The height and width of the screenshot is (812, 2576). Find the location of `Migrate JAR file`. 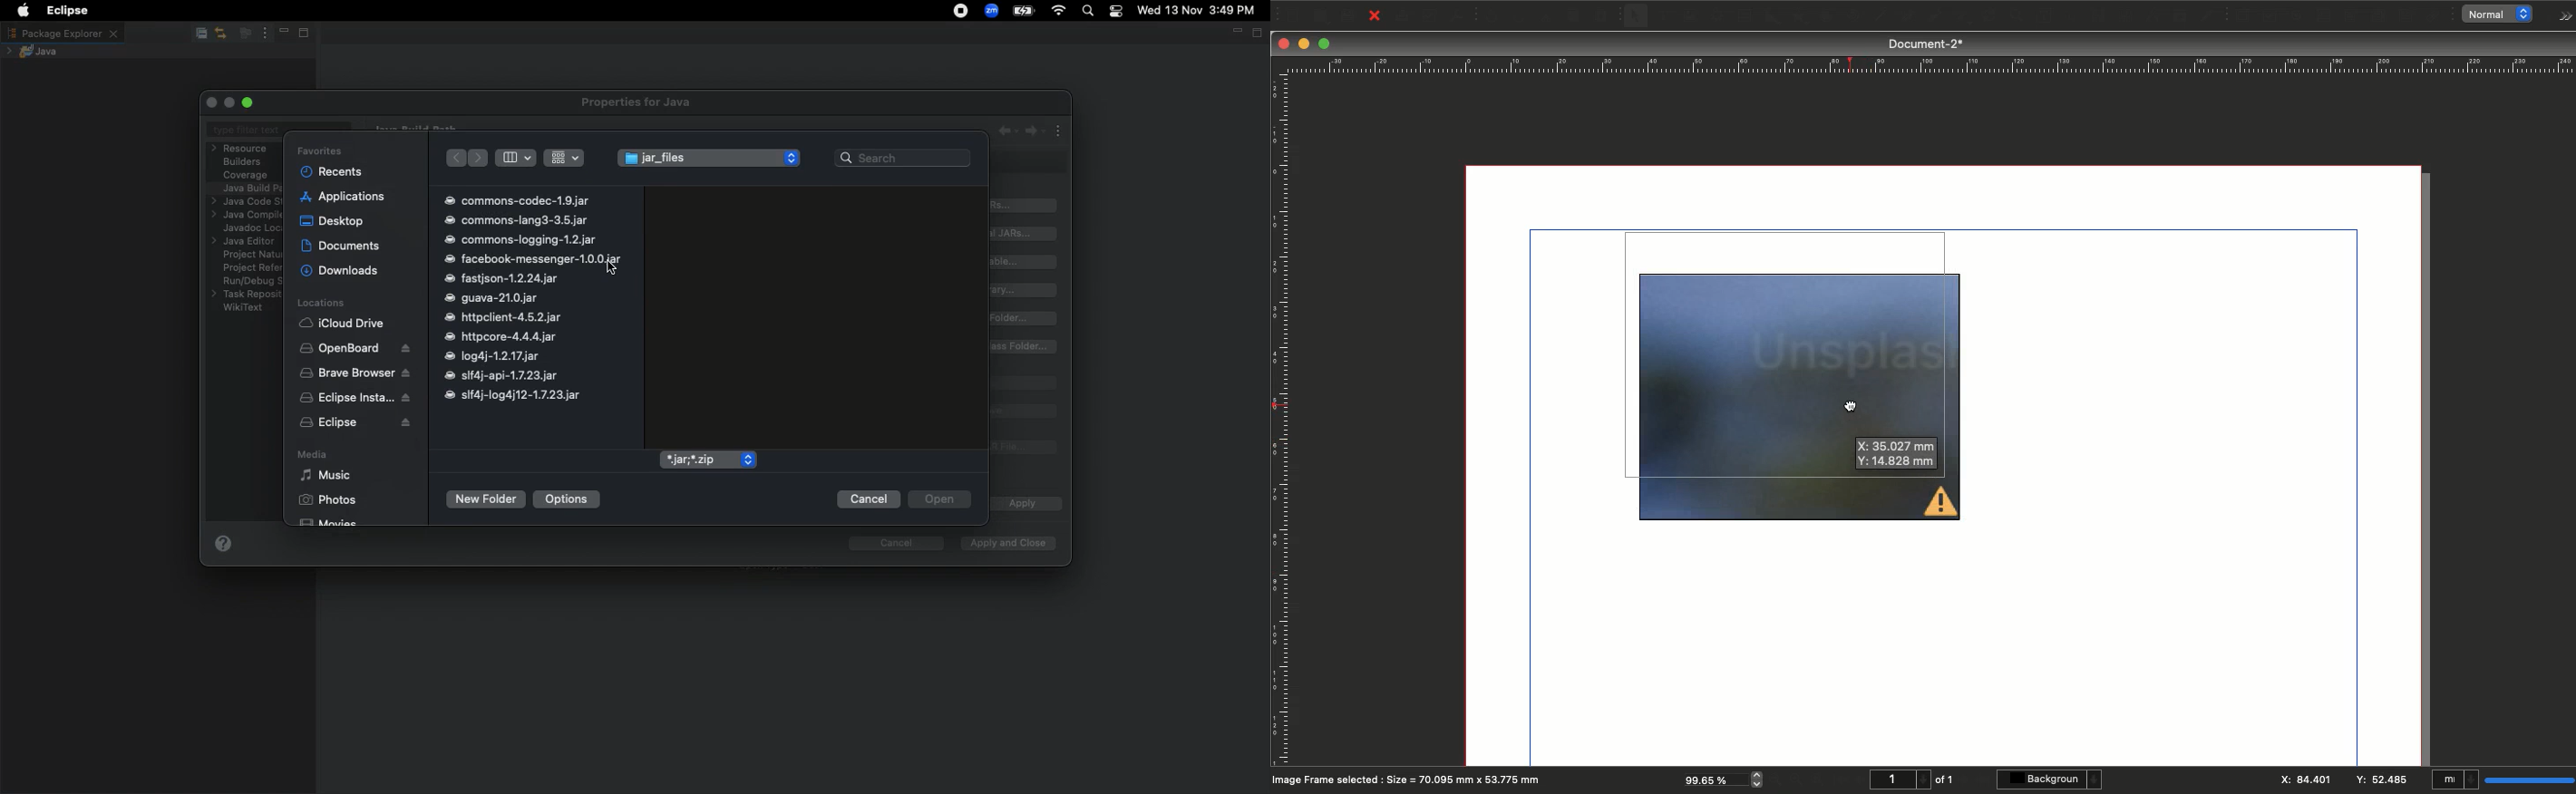

Migrate JAR file is located at coordinates (1021, 448).